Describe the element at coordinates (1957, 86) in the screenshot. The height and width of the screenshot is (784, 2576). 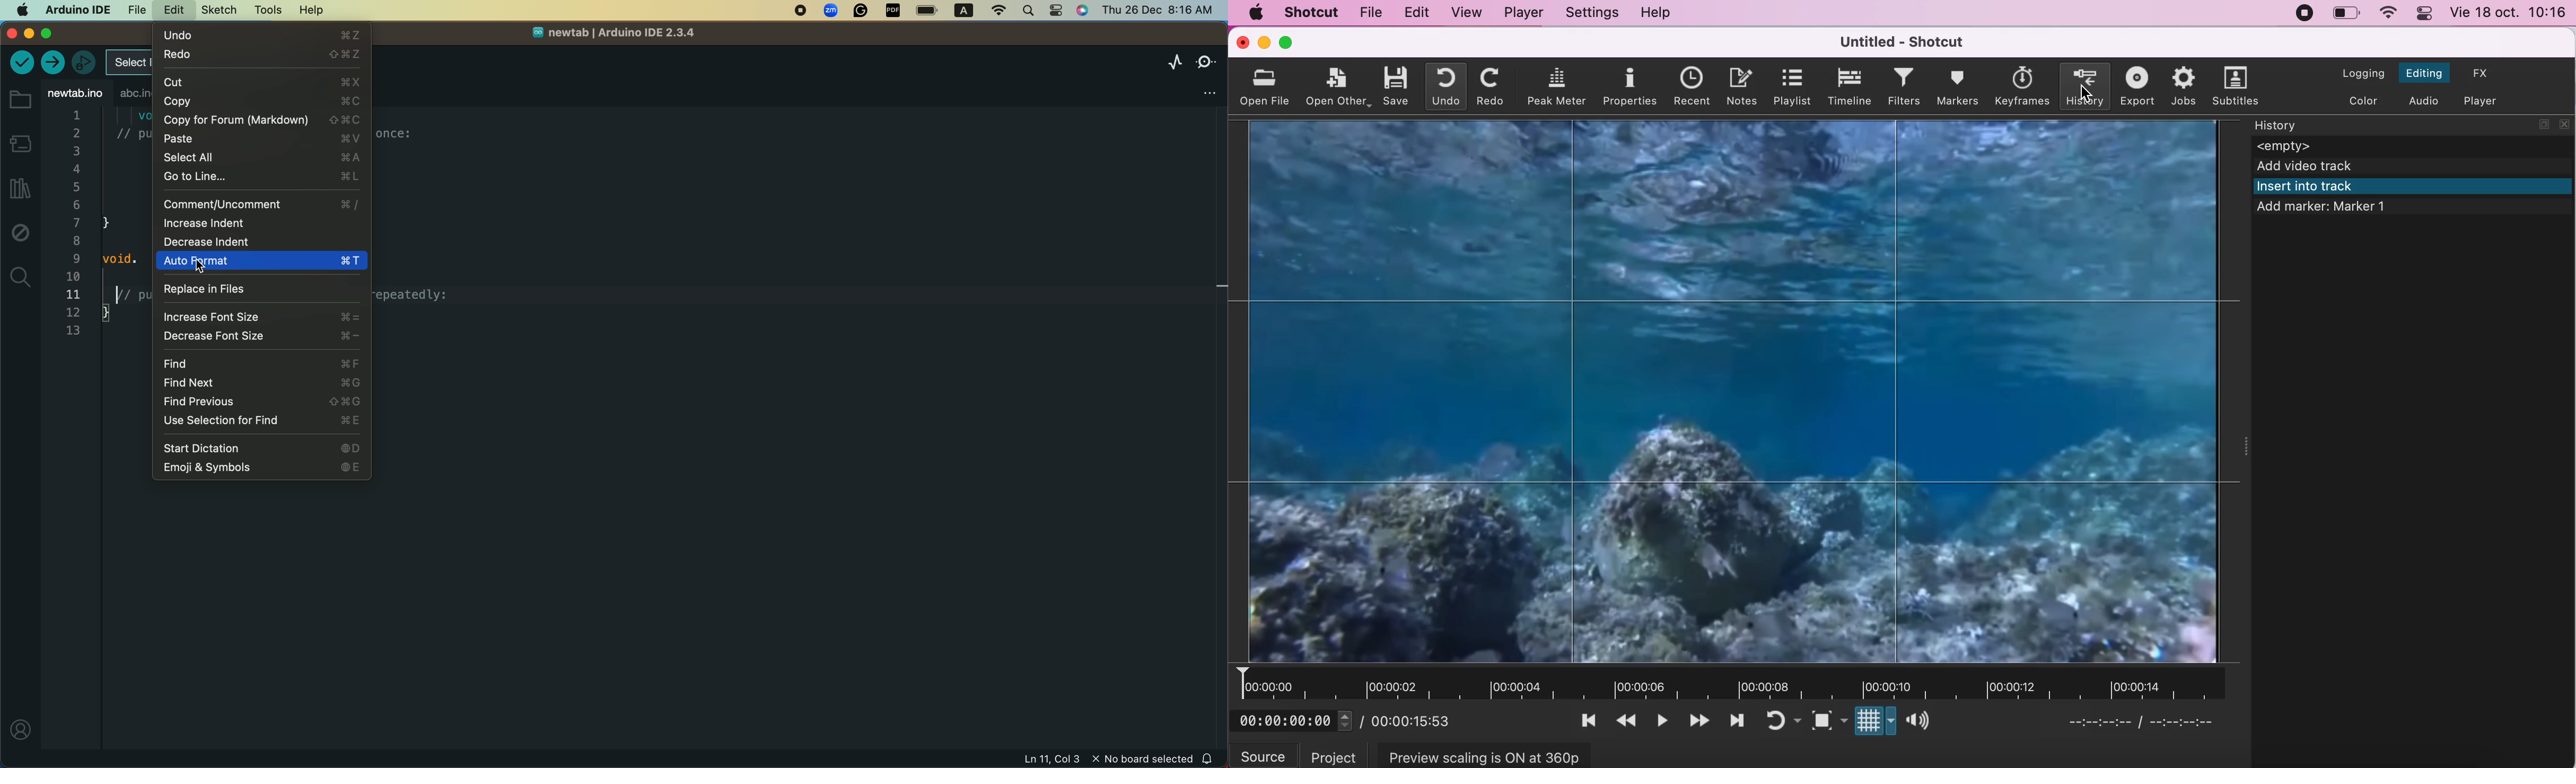
I see `markers` at that location.